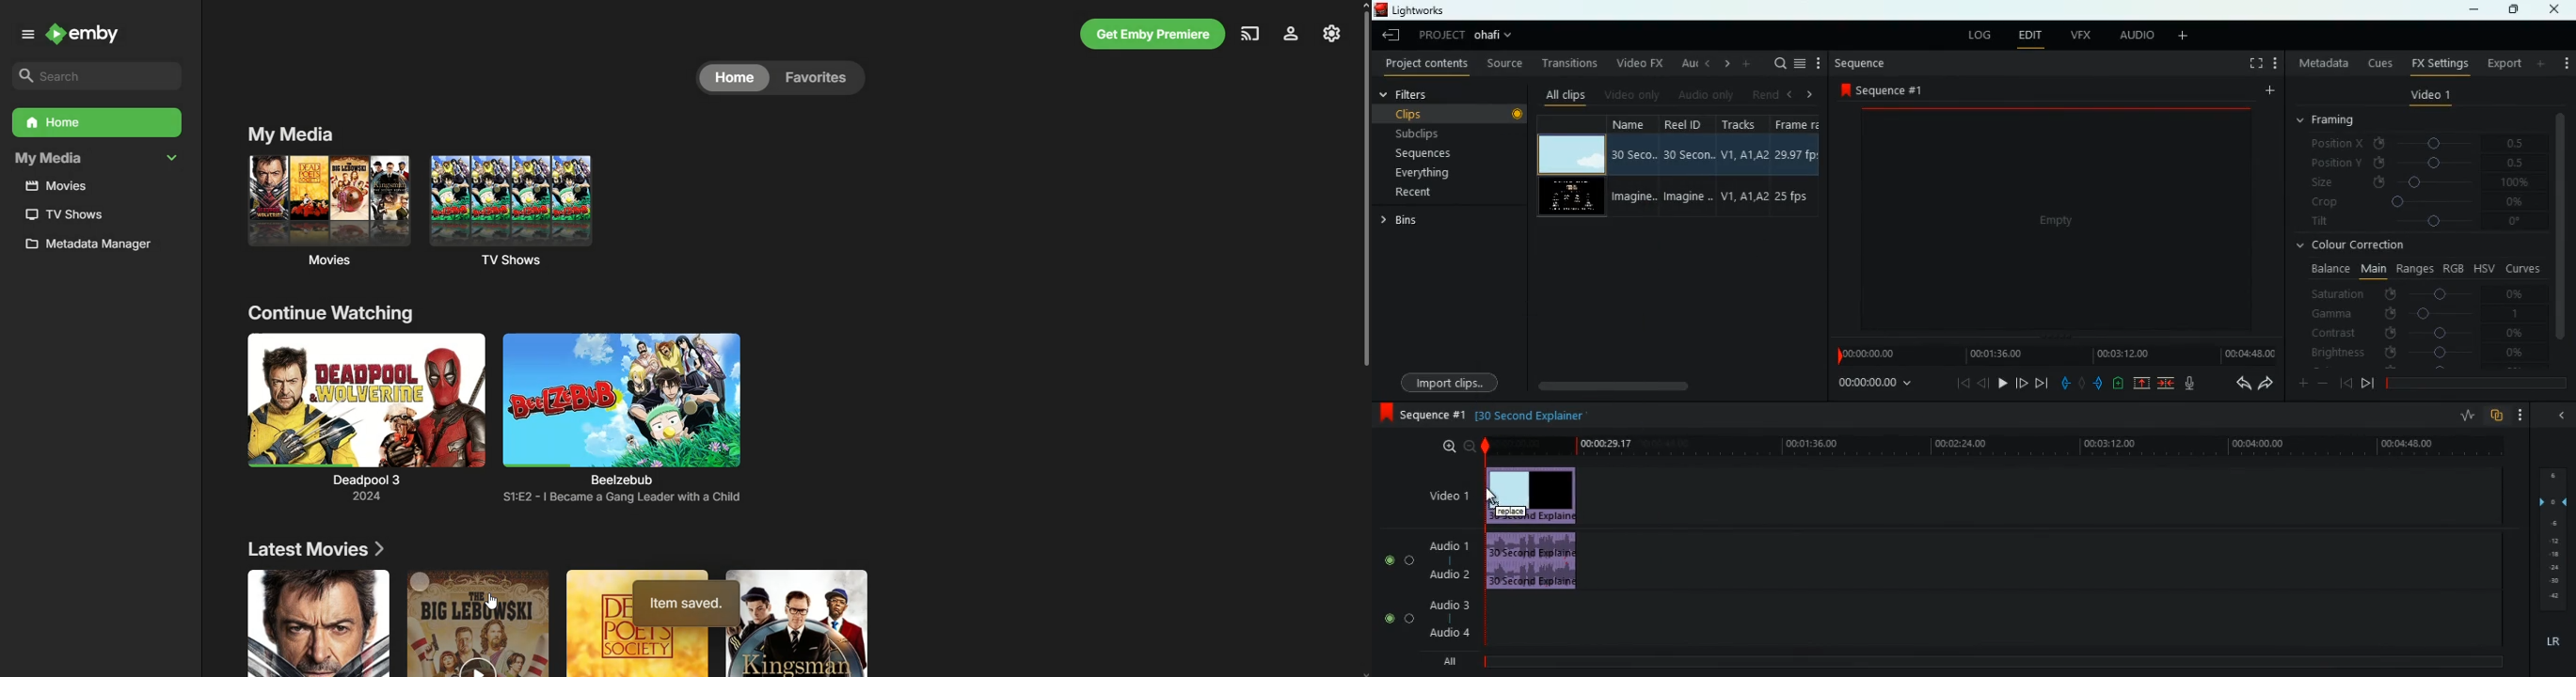 The image size is (2576, 700). Describe the element at coordinates (2484, 268) in the screenshot. I see `hsv` at that location.